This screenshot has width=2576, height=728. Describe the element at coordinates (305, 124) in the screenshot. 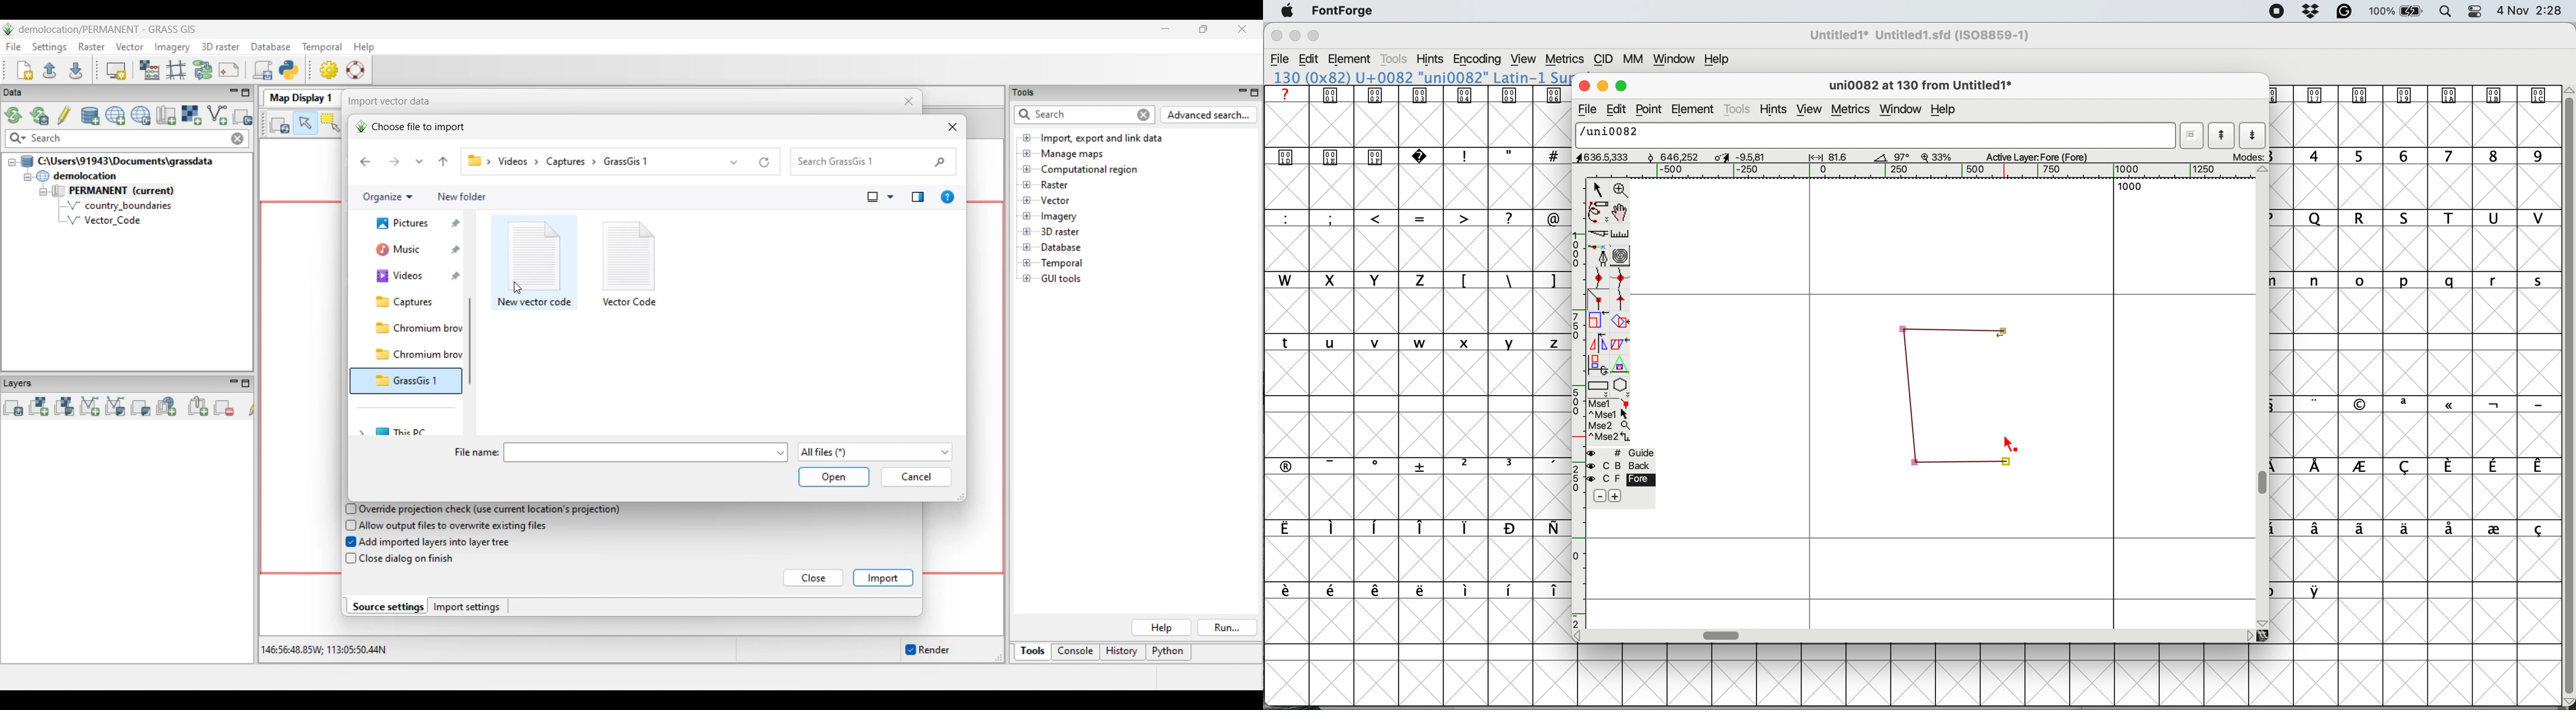

I see `Pointer, current highlighted selection` at that location.